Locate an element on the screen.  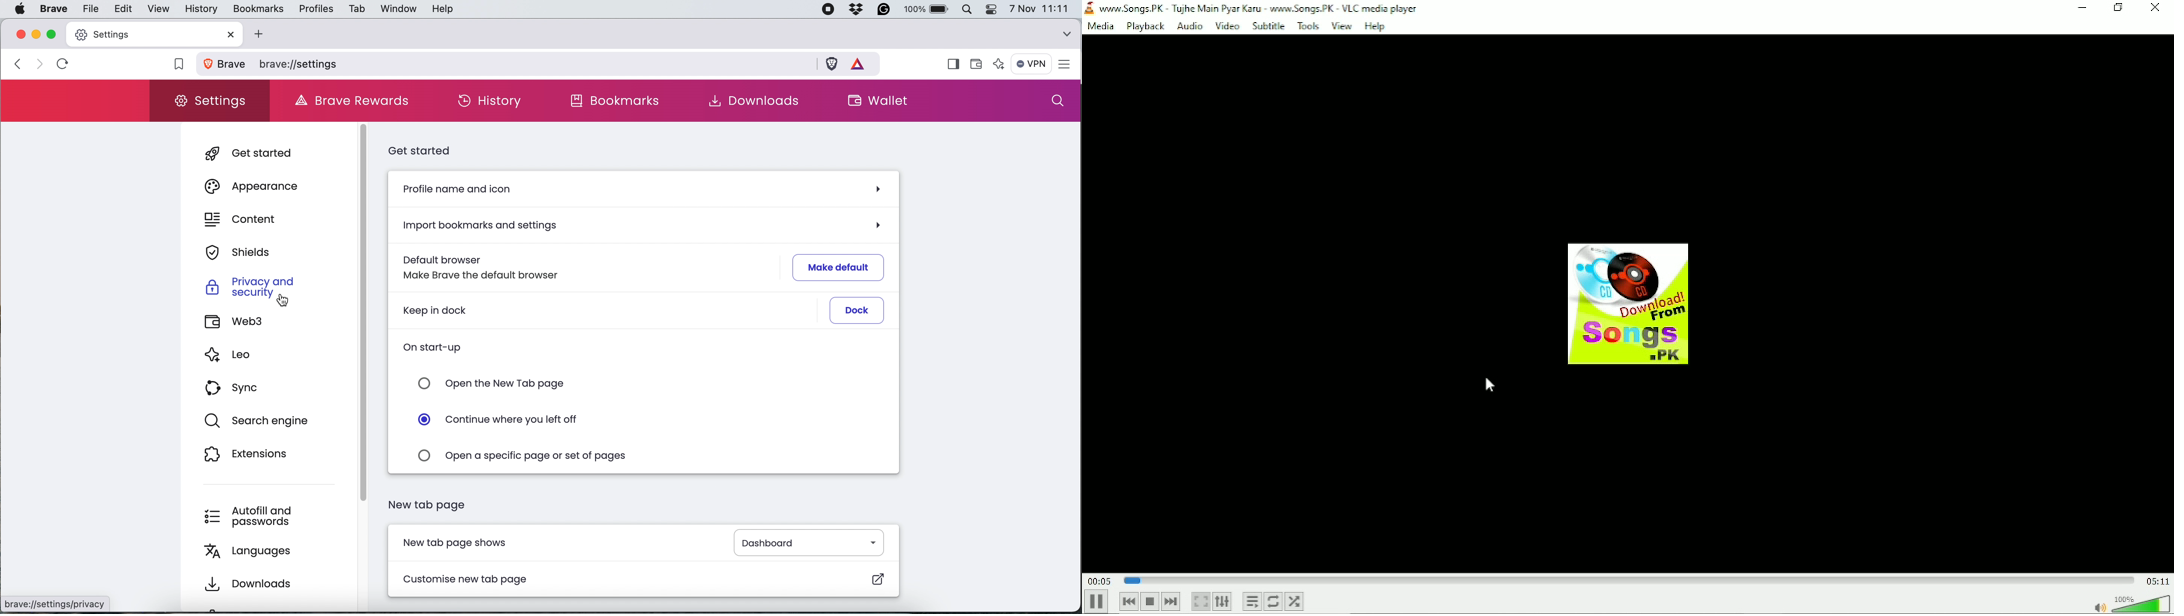
settings is located at coordinates (1068, 65).